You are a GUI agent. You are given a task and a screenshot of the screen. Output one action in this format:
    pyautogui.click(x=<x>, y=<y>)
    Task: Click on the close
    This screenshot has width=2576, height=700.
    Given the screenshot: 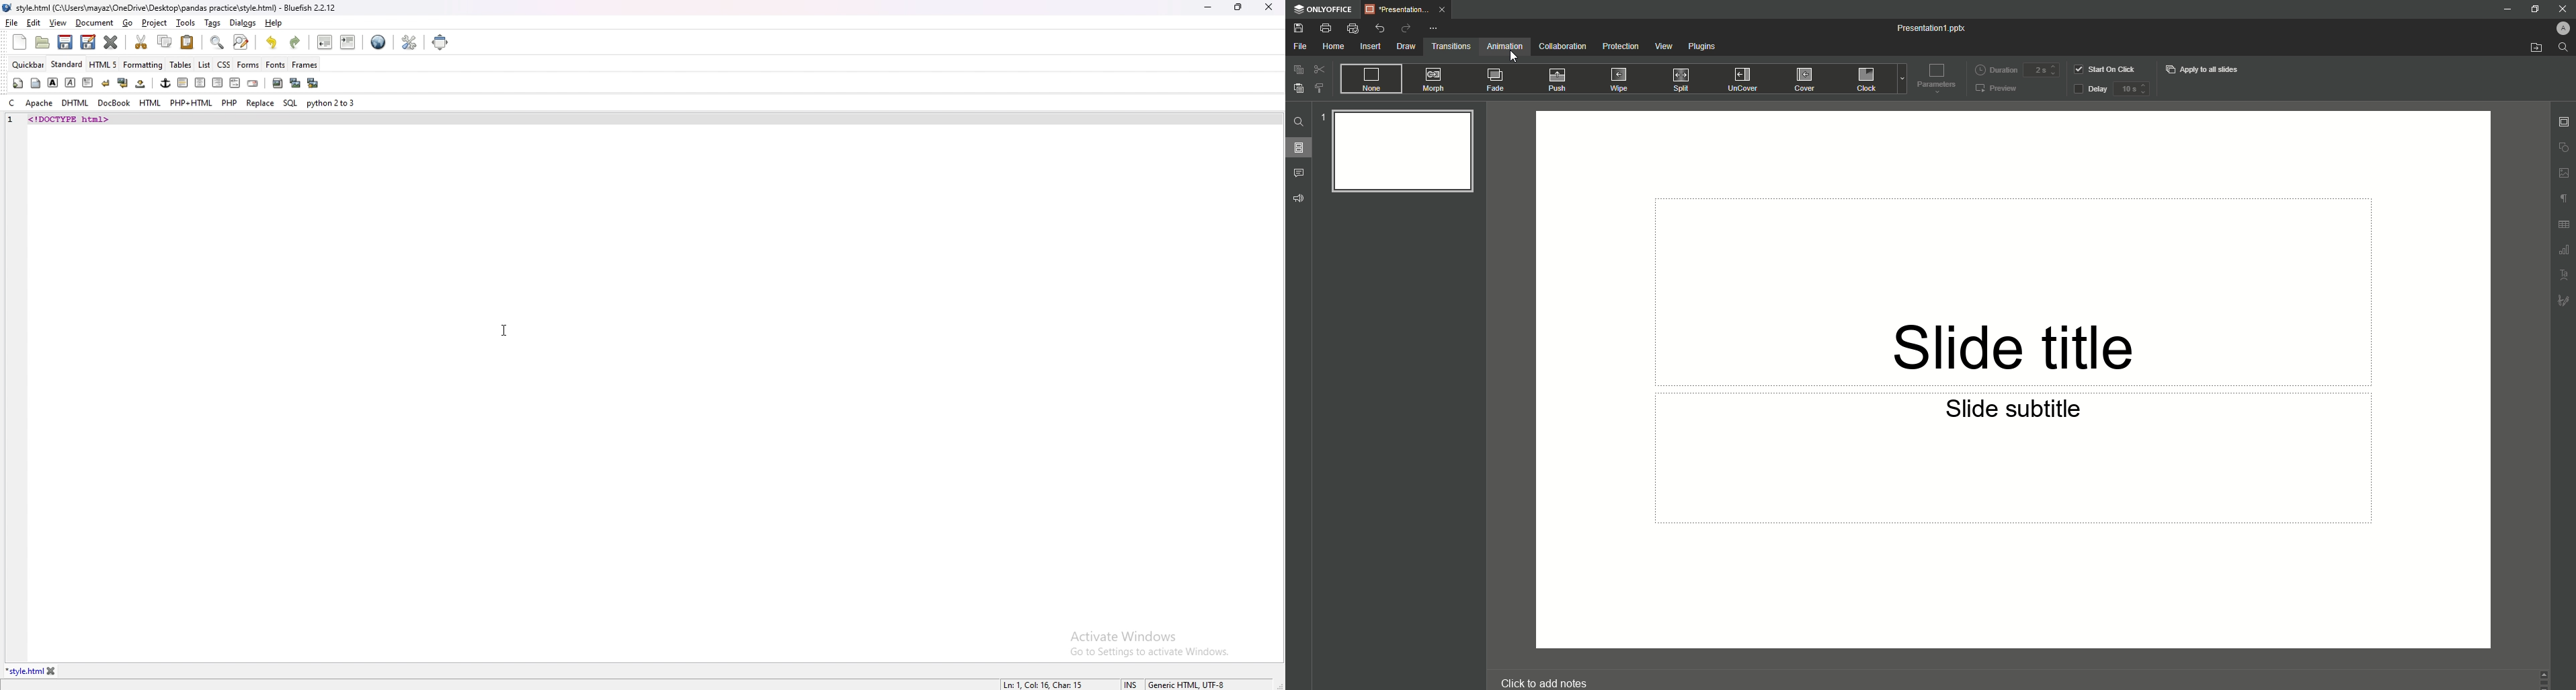 What is the action you would take?
    pyautogui.click(x=1269, y=7)
    